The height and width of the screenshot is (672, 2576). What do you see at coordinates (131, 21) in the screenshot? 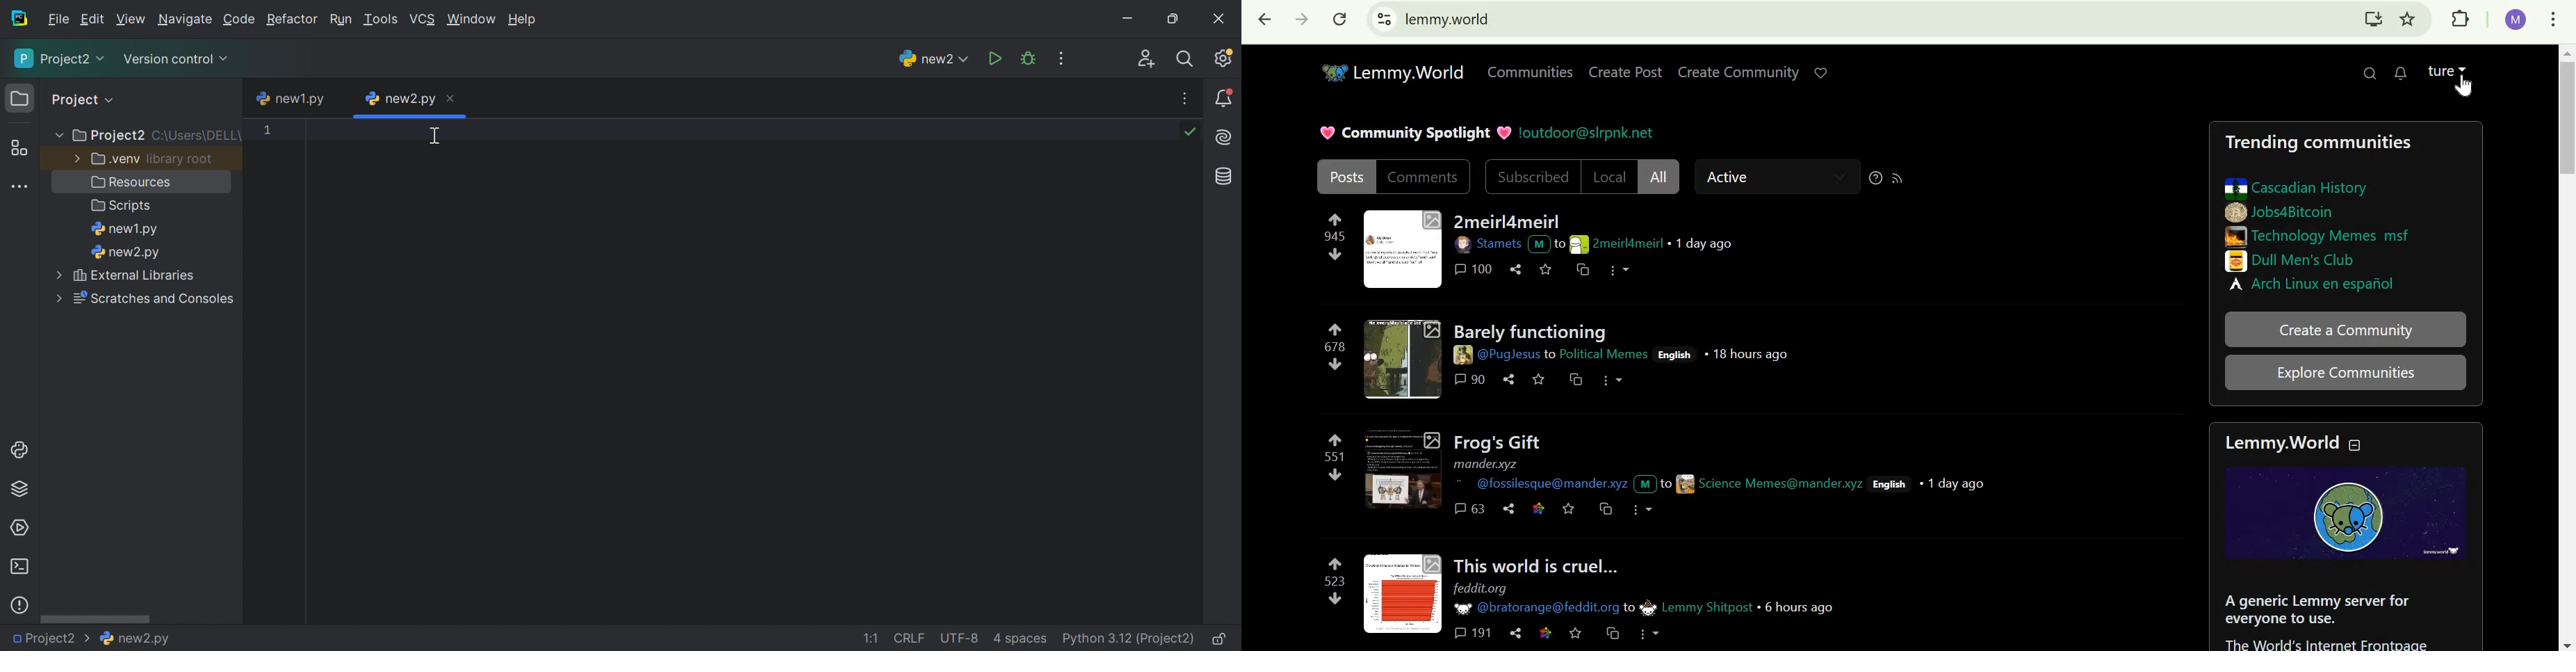
I see `View` at bounding box center [131, 21].